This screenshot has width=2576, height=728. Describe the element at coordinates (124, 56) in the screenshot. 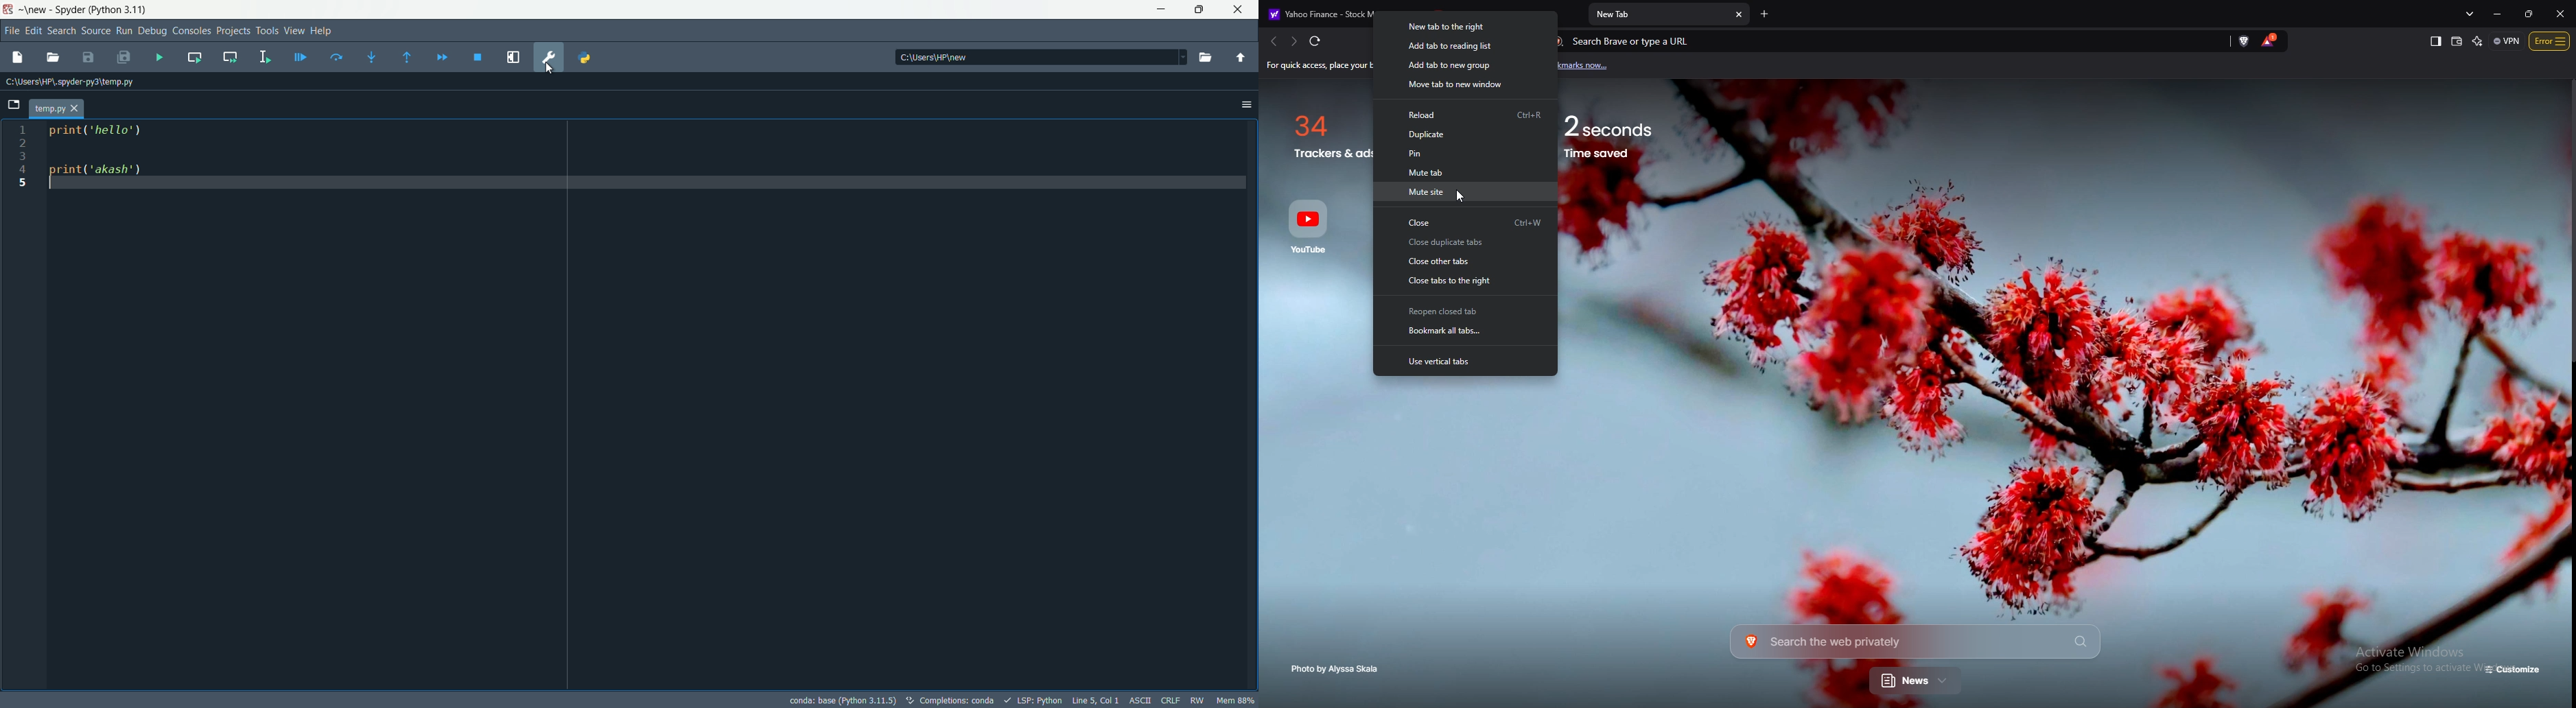

I see `save all files` at that location.